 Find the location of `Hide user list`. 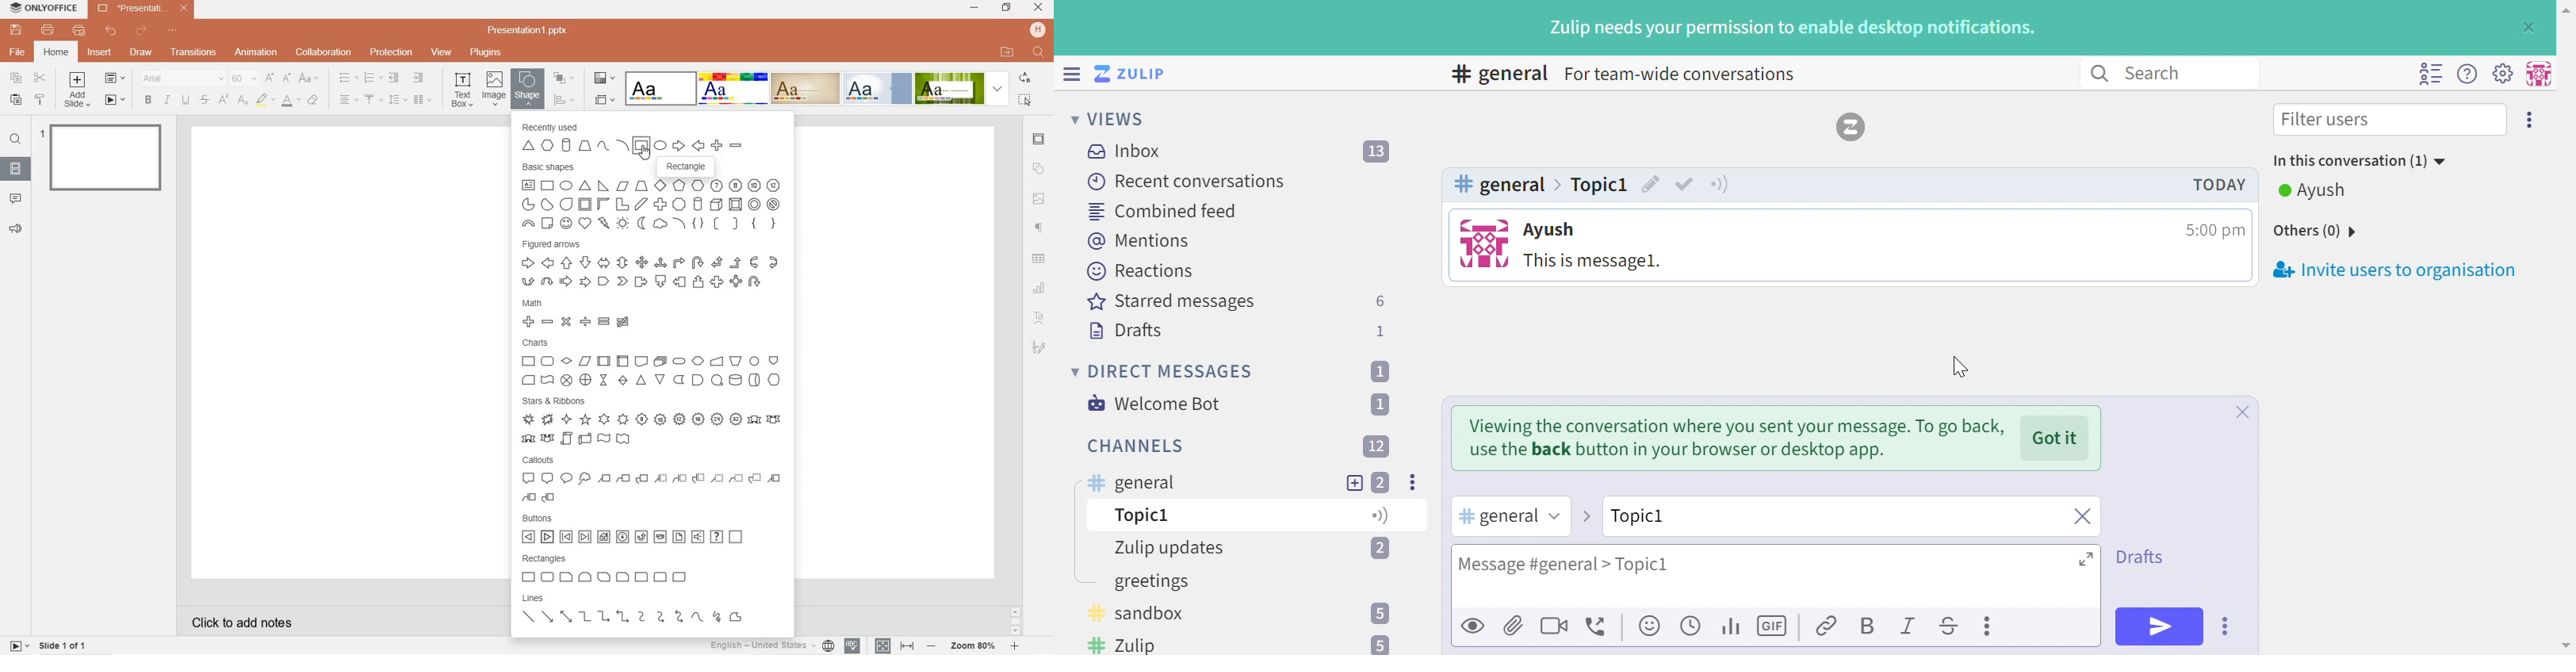

Hide user list is located at coordinates (2430, 74).